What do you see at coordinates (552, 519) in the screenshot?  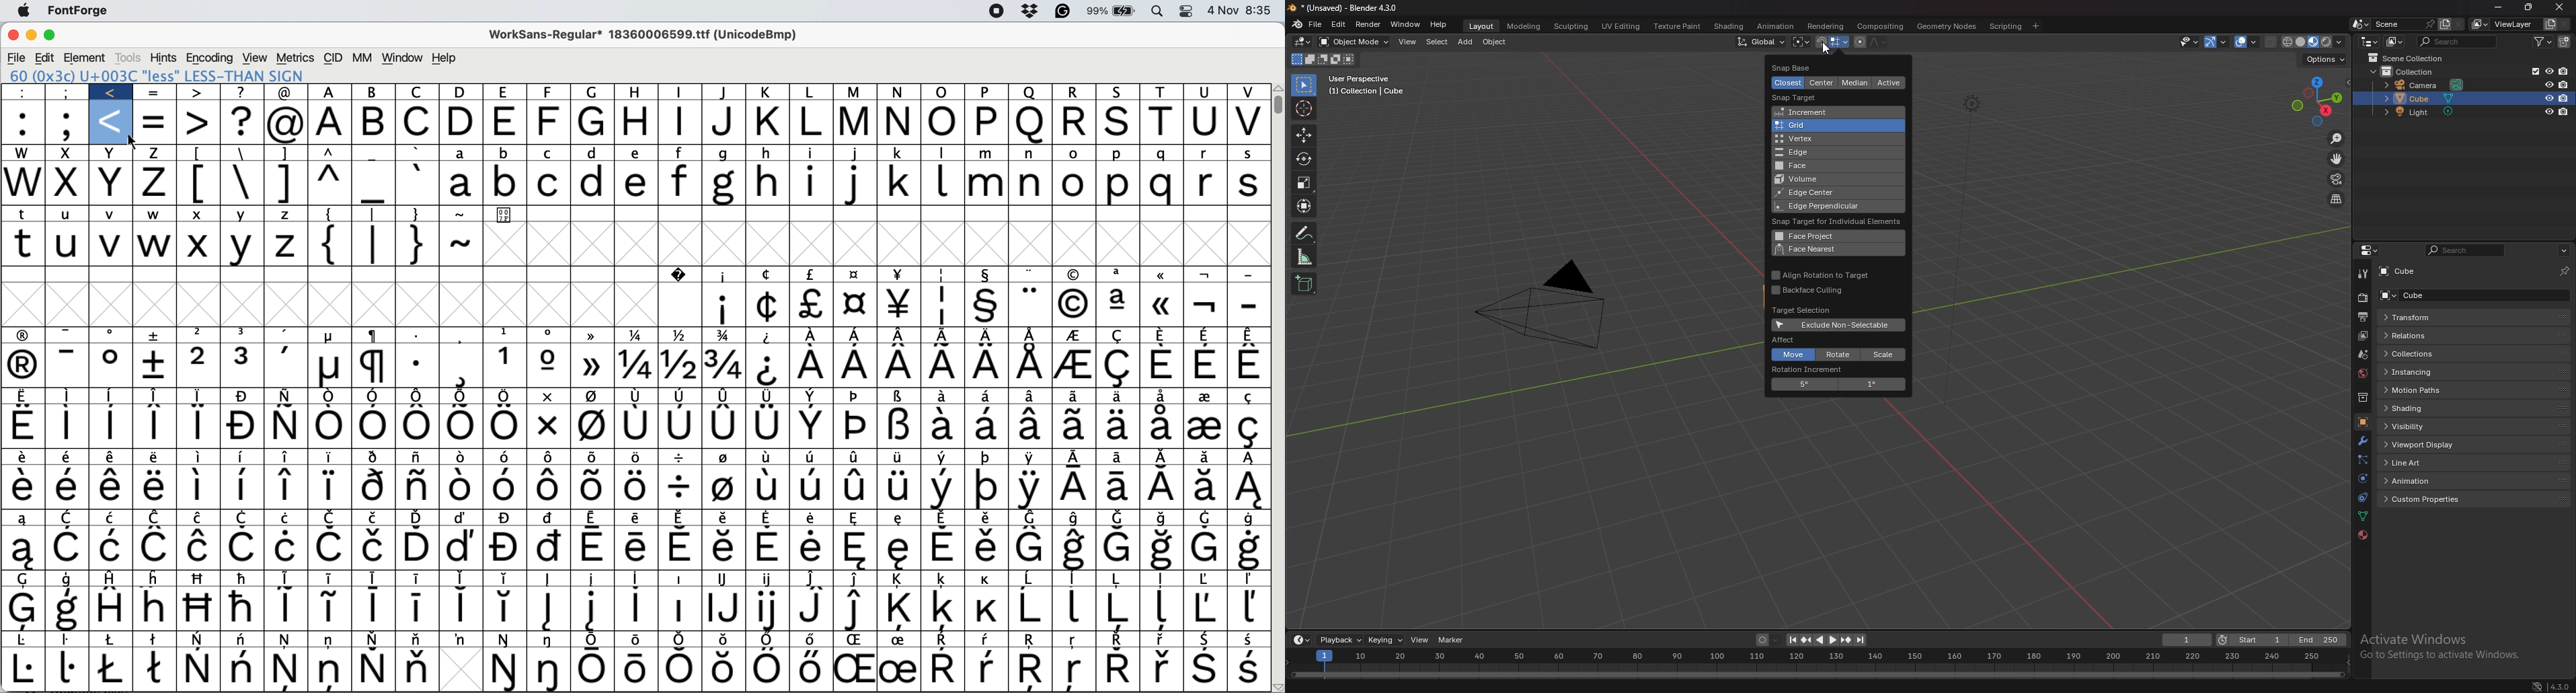 I see `Symbol` at bounding box center [552, 519].